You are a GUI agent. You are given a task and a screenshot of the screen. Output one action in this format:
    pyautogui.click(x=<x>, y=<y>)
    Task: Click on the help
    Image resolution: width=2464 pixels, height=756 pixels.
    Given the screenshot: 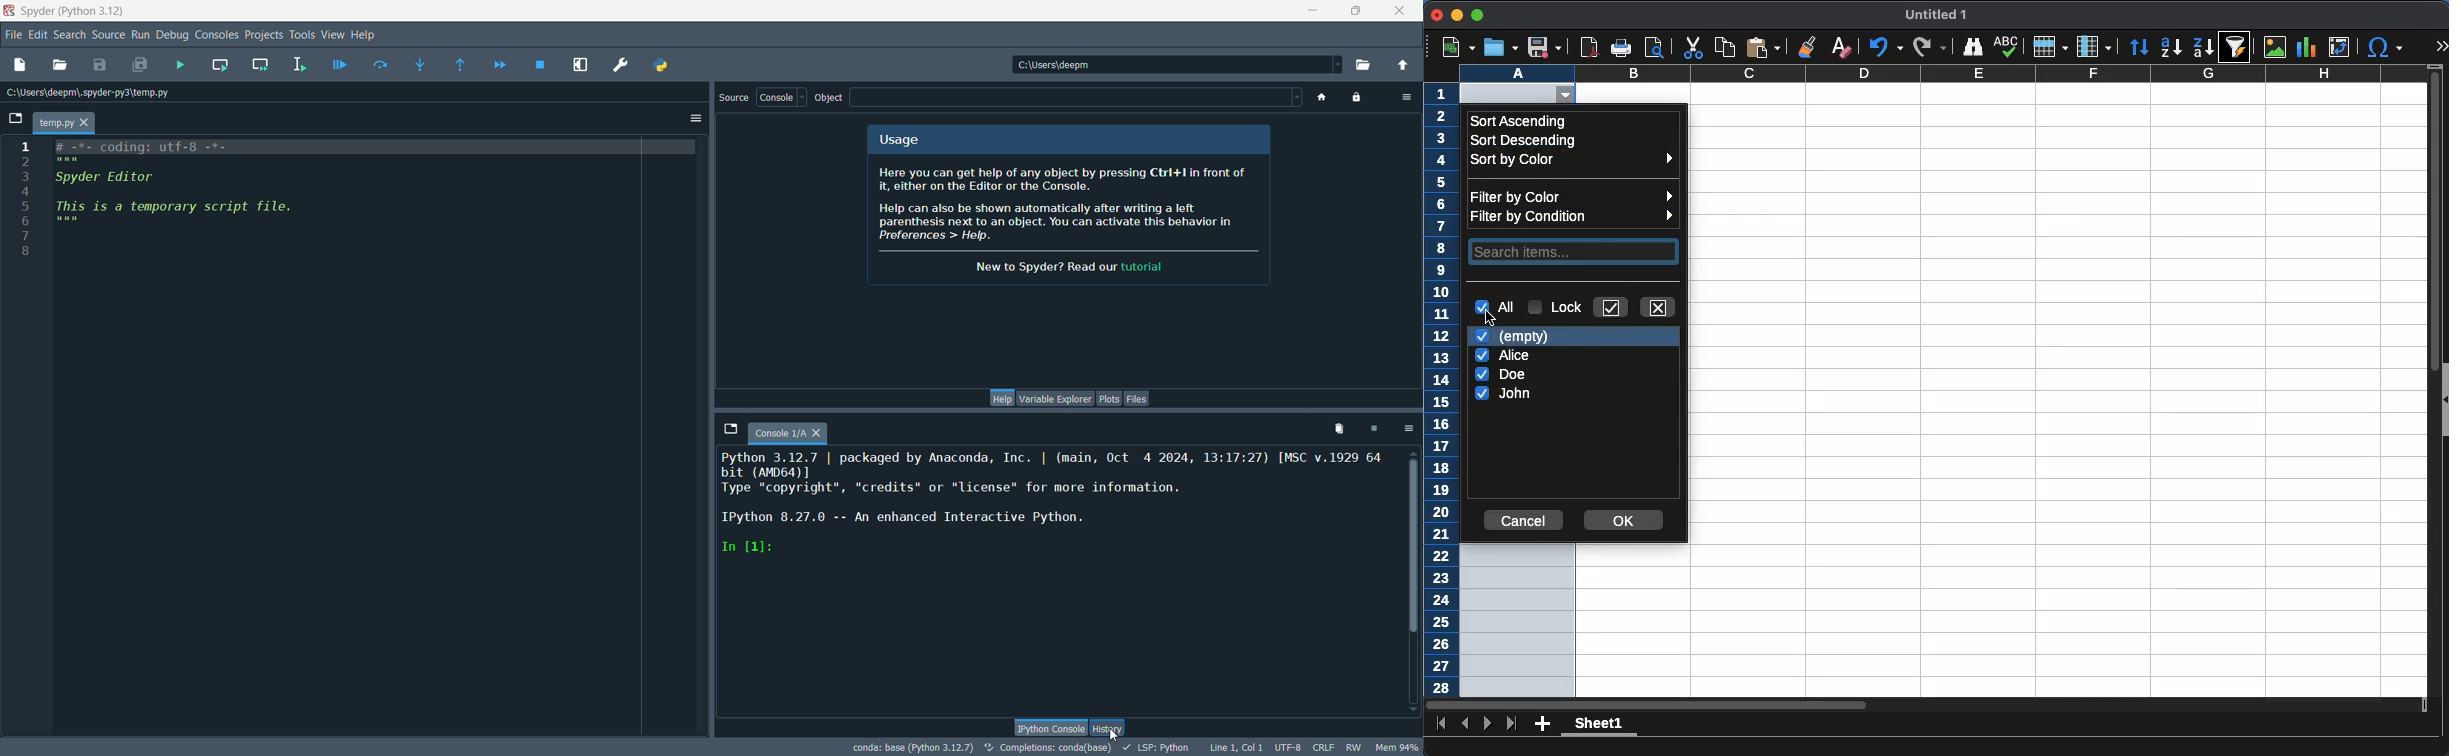 What is the action you would take?
    pyautogui.click(x=366, y=34)
    